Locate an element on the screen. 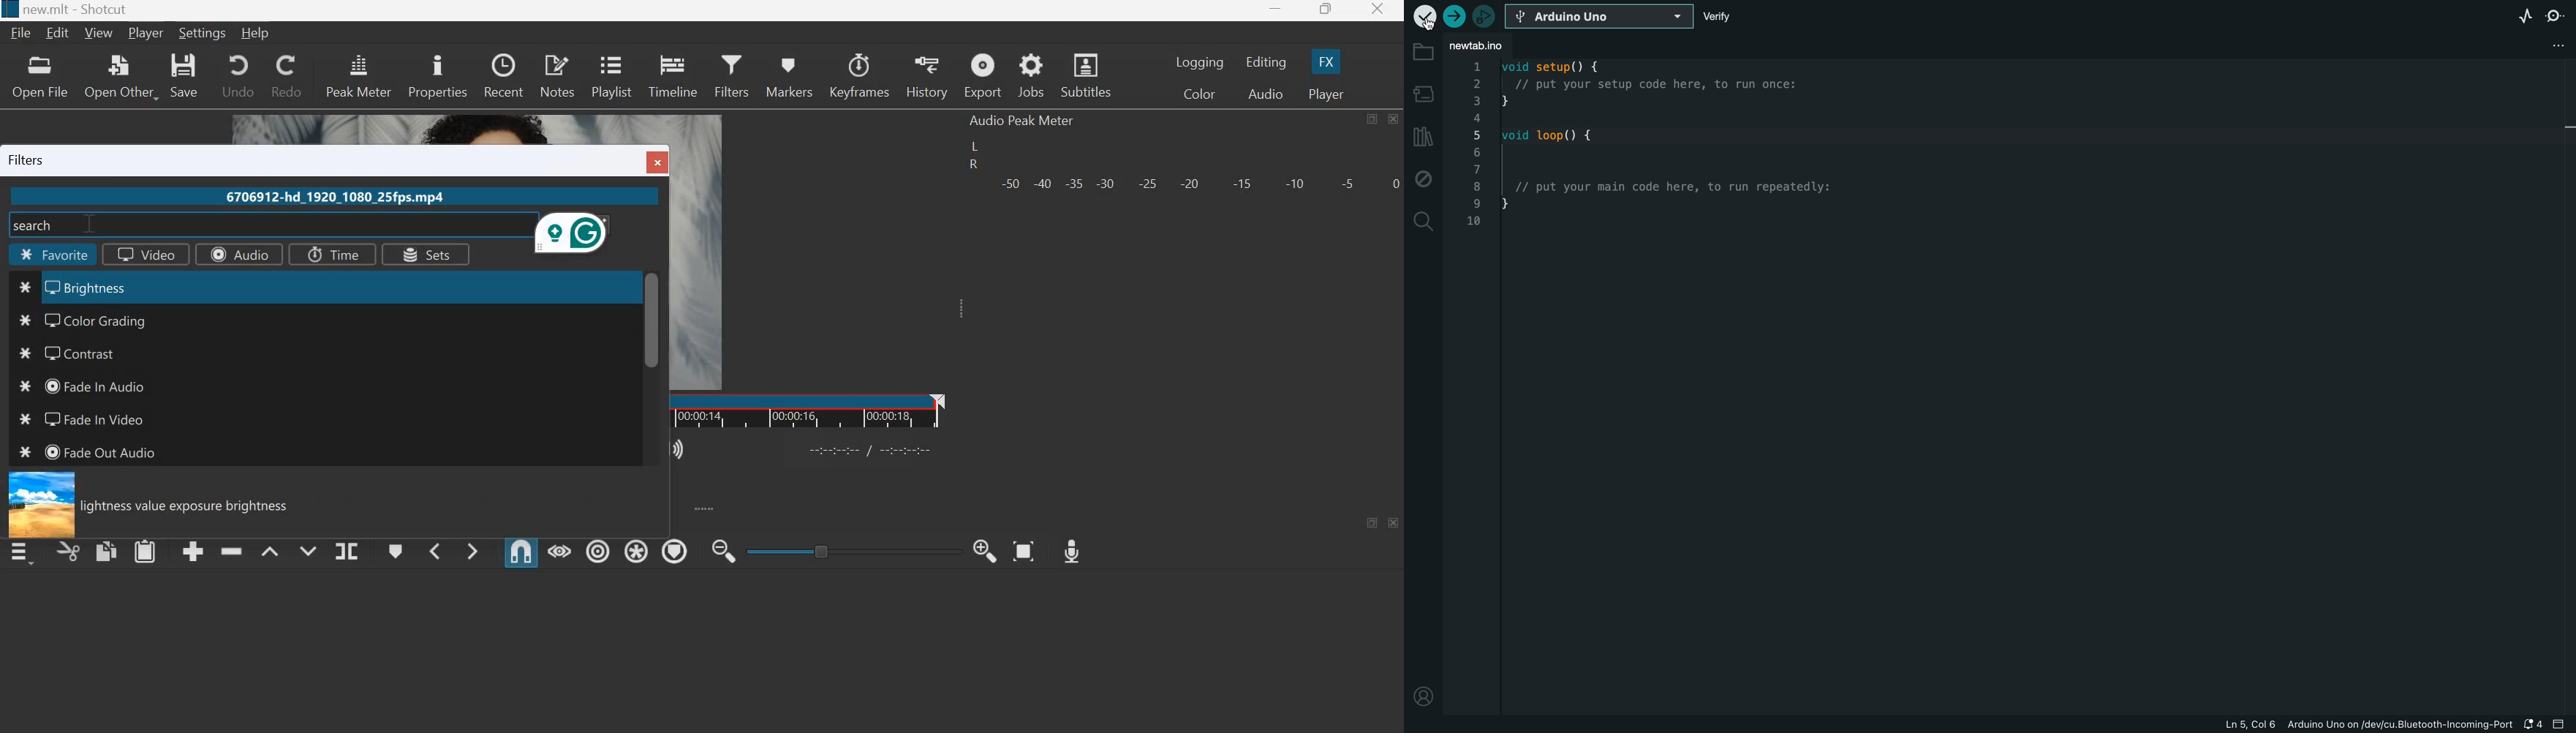 The width and height of the screenshot is (2576, 756).  is located at coordinates (23, 355).